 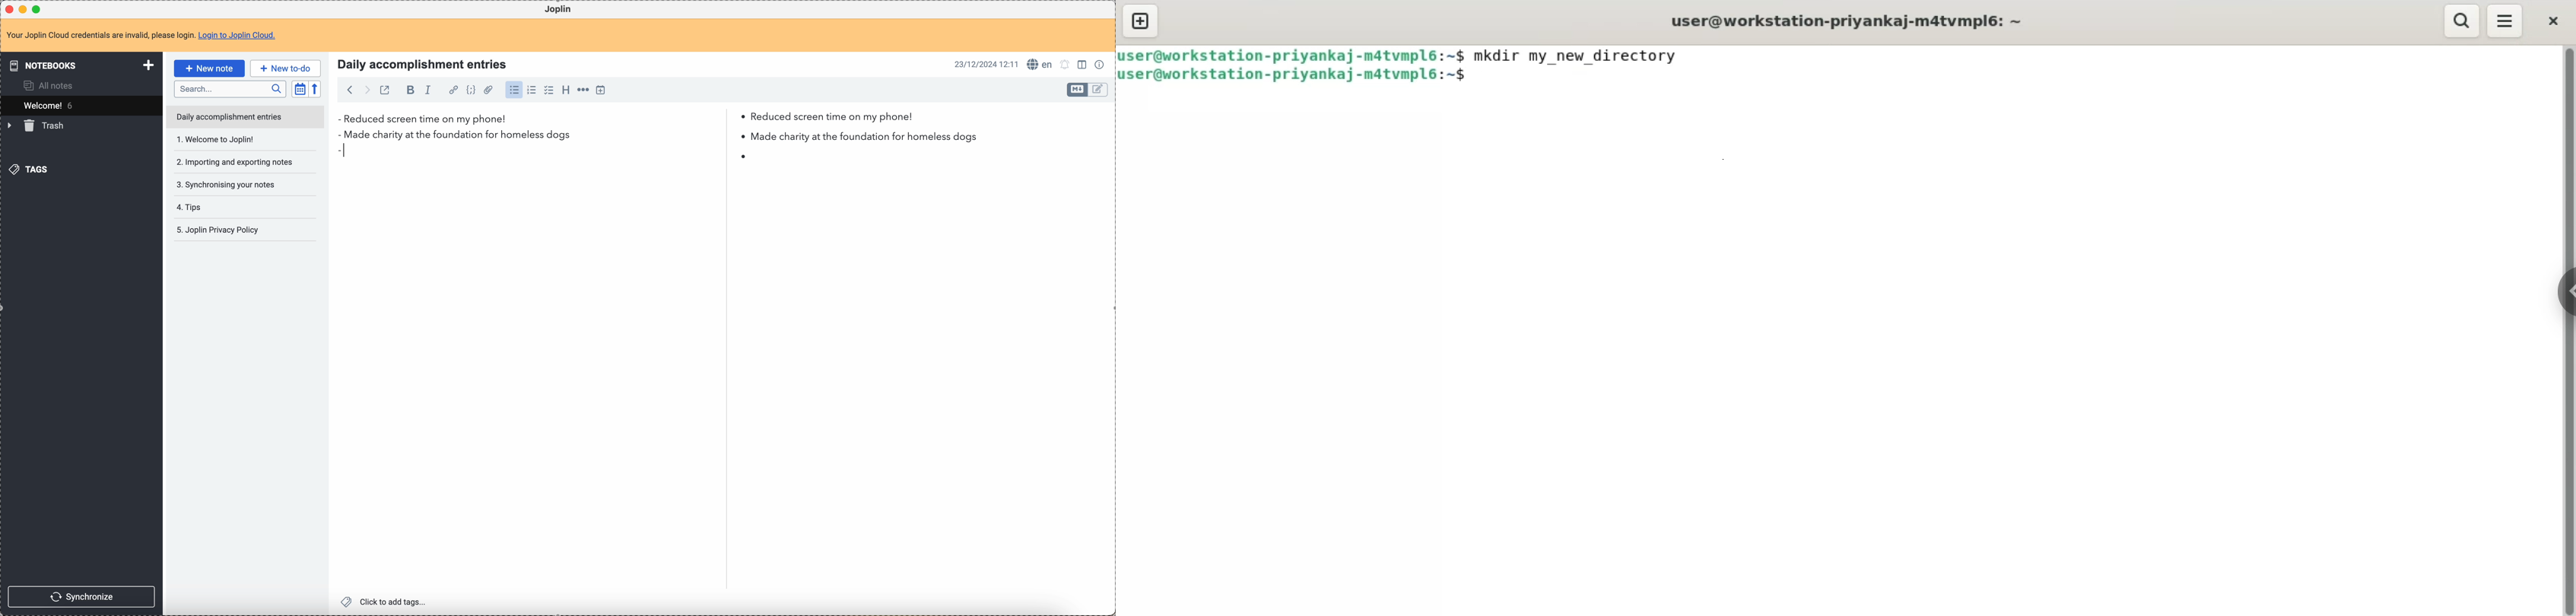 I want to click on welcome, so click(x=80, y=105).